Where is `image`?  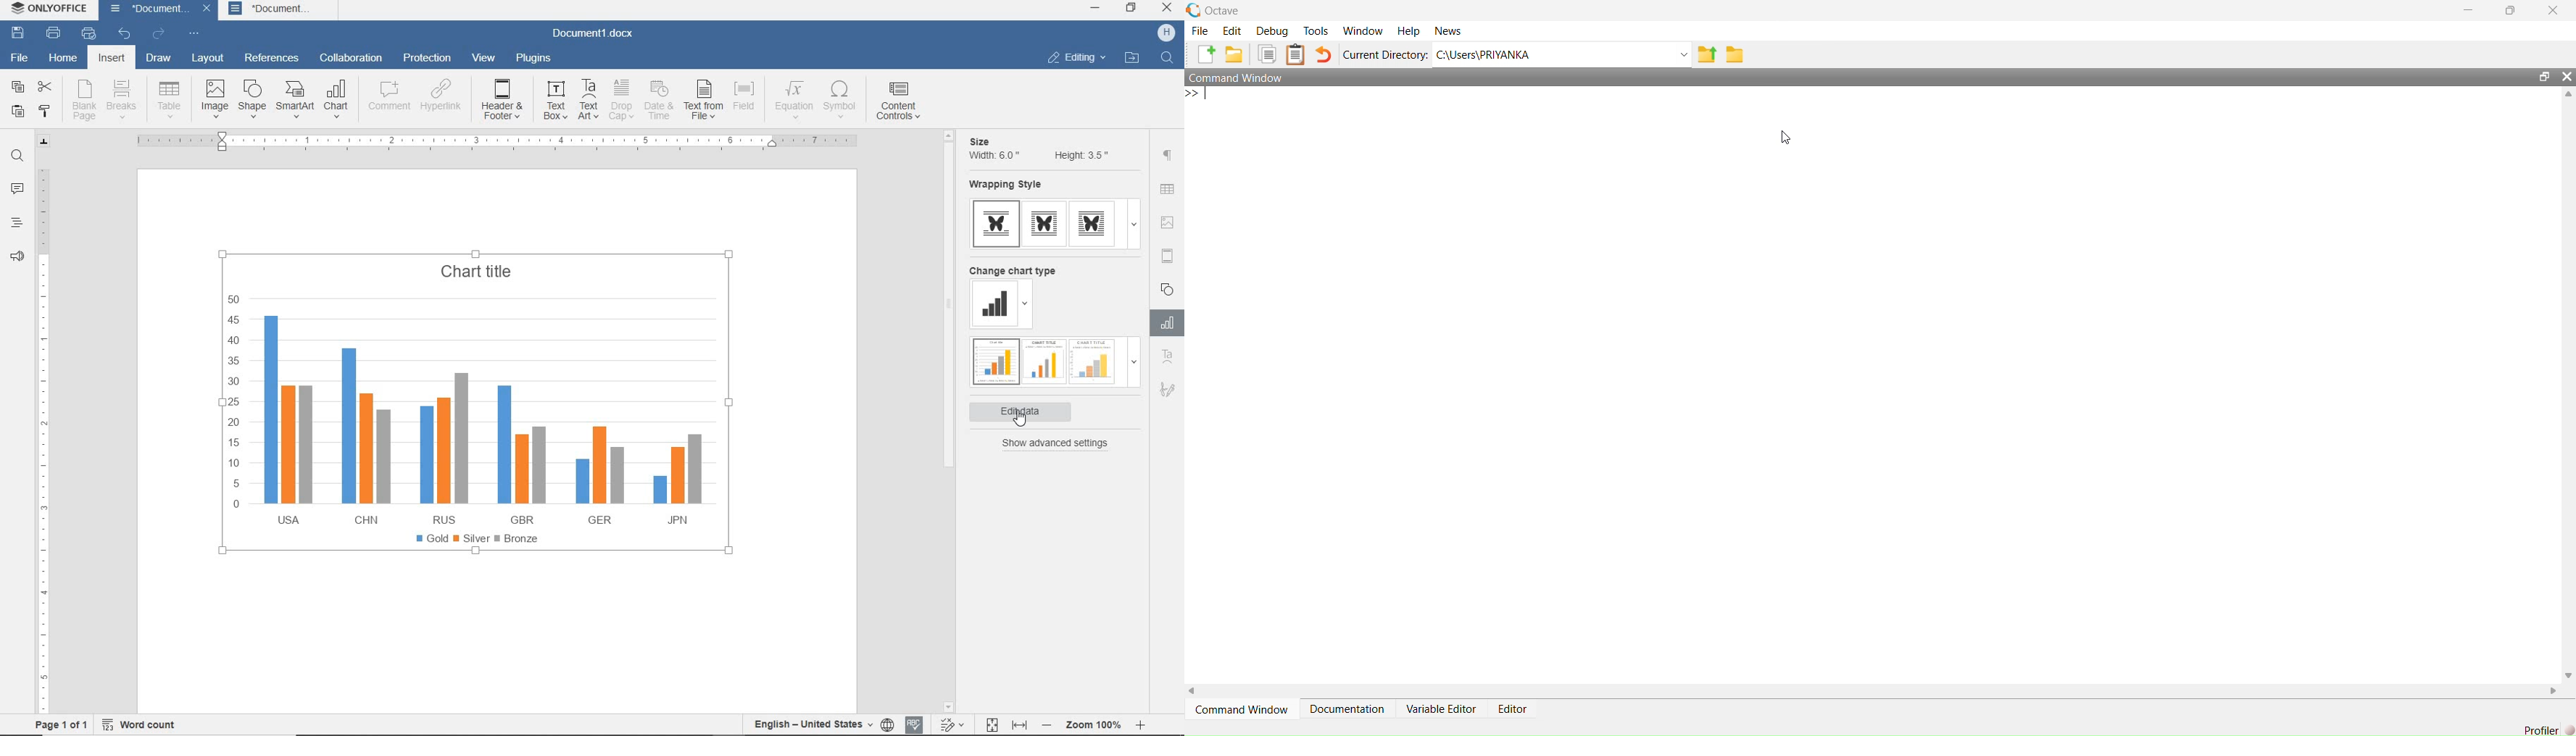
image is located at coordinates (215, 99).